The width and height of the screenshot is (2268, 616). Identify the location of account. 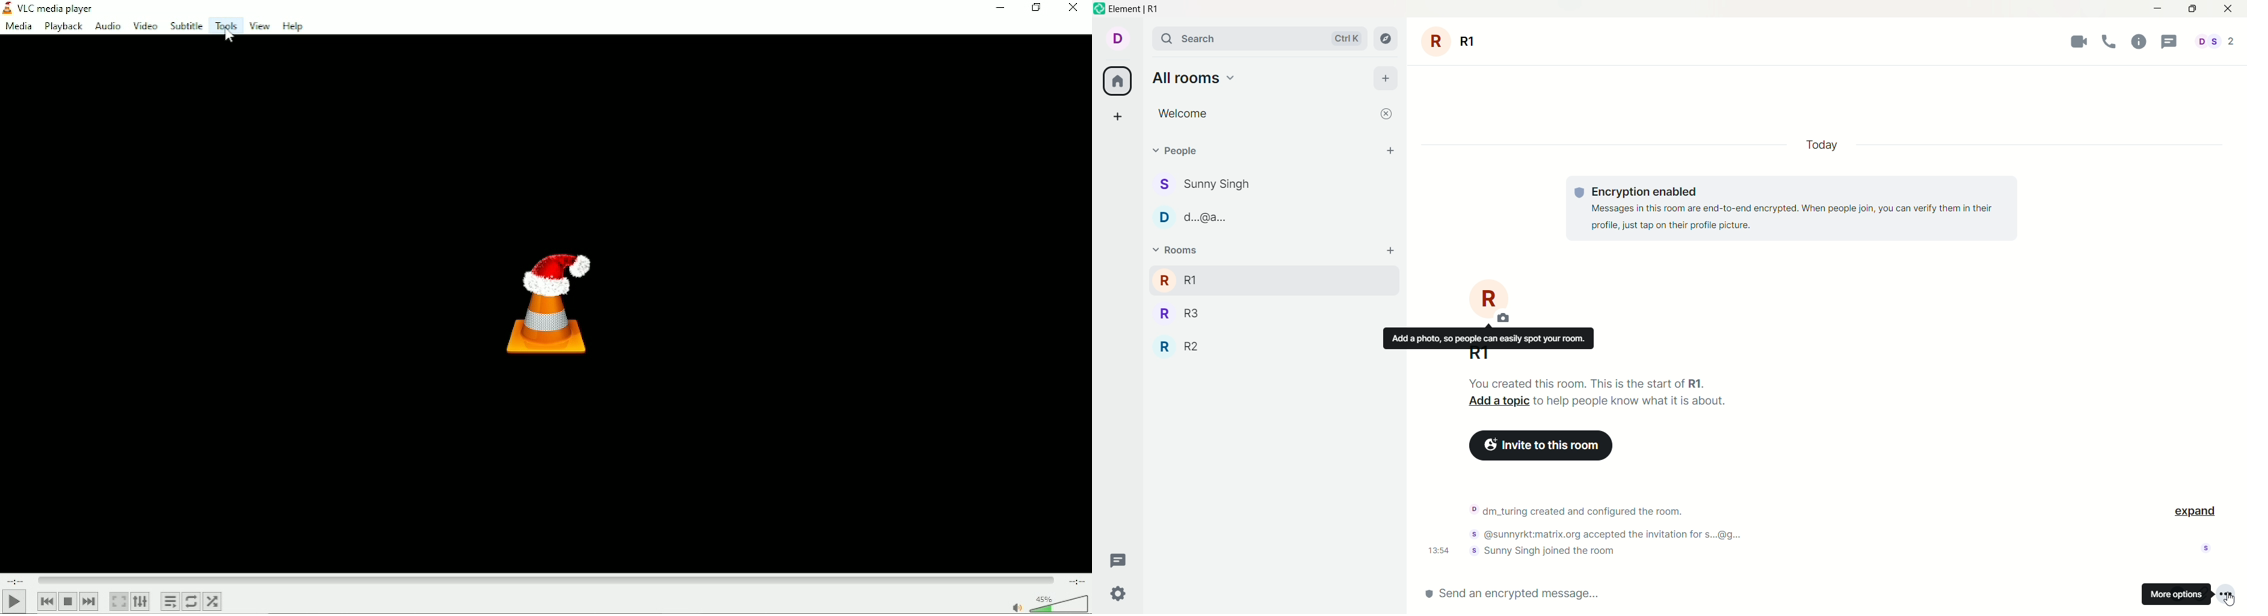
(1117, 39).